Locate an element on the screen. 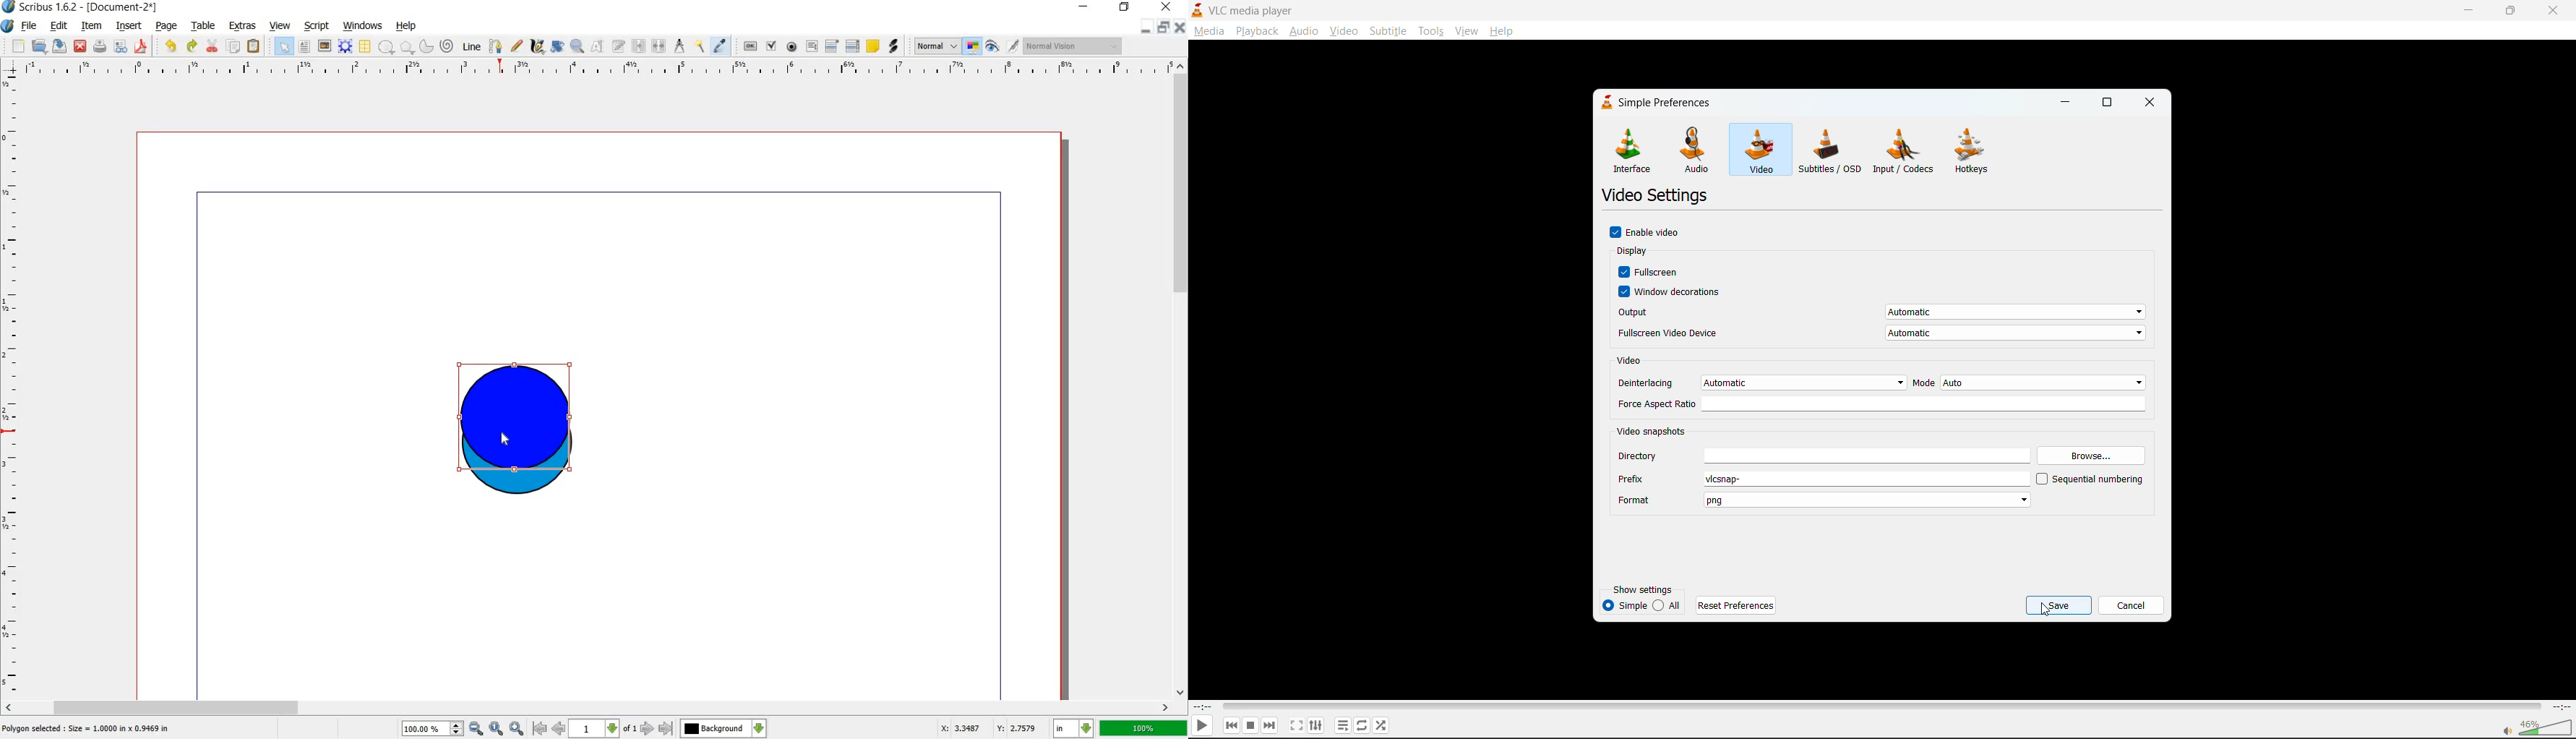 This screenshot has width=2576, height=756. restore is located at coordinates (1164, 28).